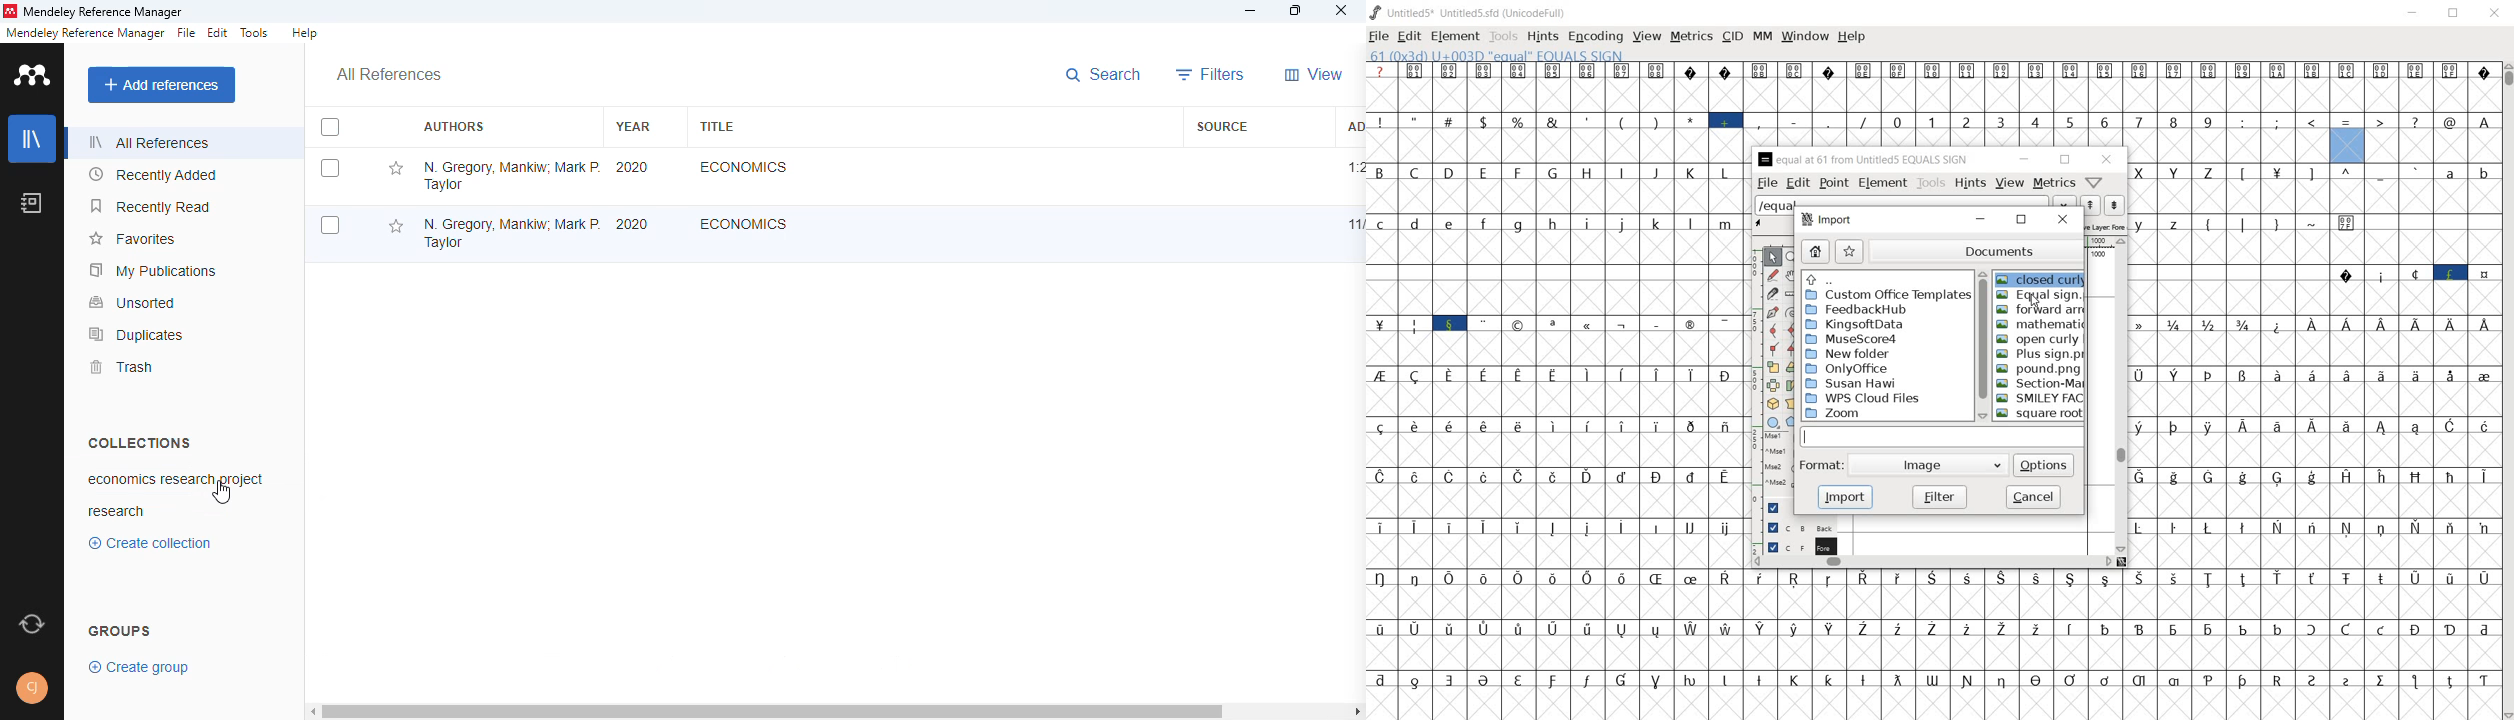 This screenshot has height=728, width=2520. I want to click on view, so click(1646, 37).